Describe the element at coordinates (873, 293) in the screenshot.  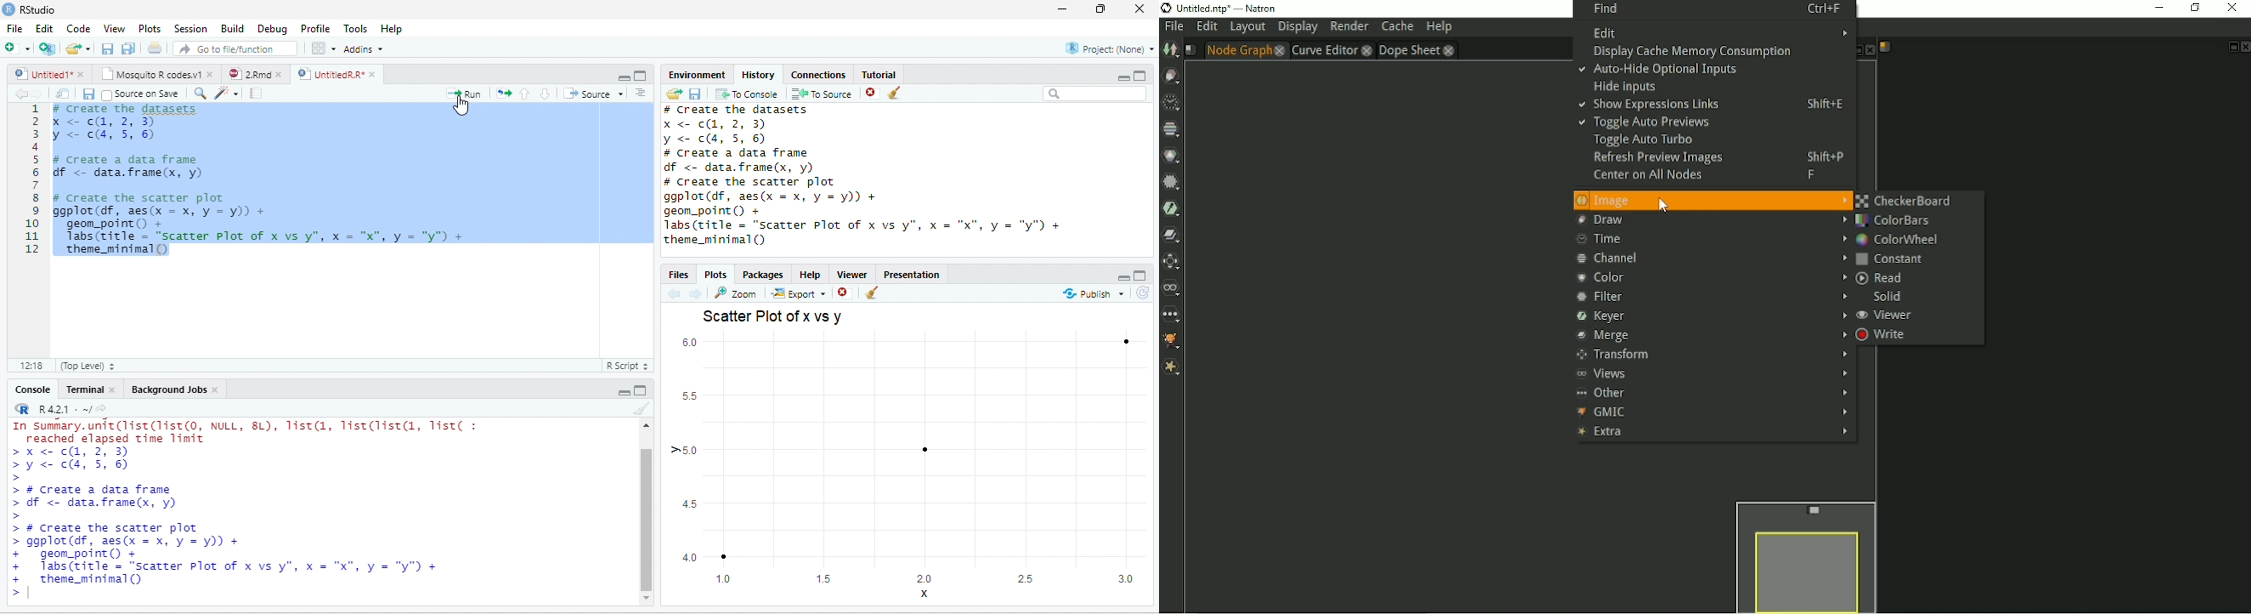
I see `Clear all plots` at that location.